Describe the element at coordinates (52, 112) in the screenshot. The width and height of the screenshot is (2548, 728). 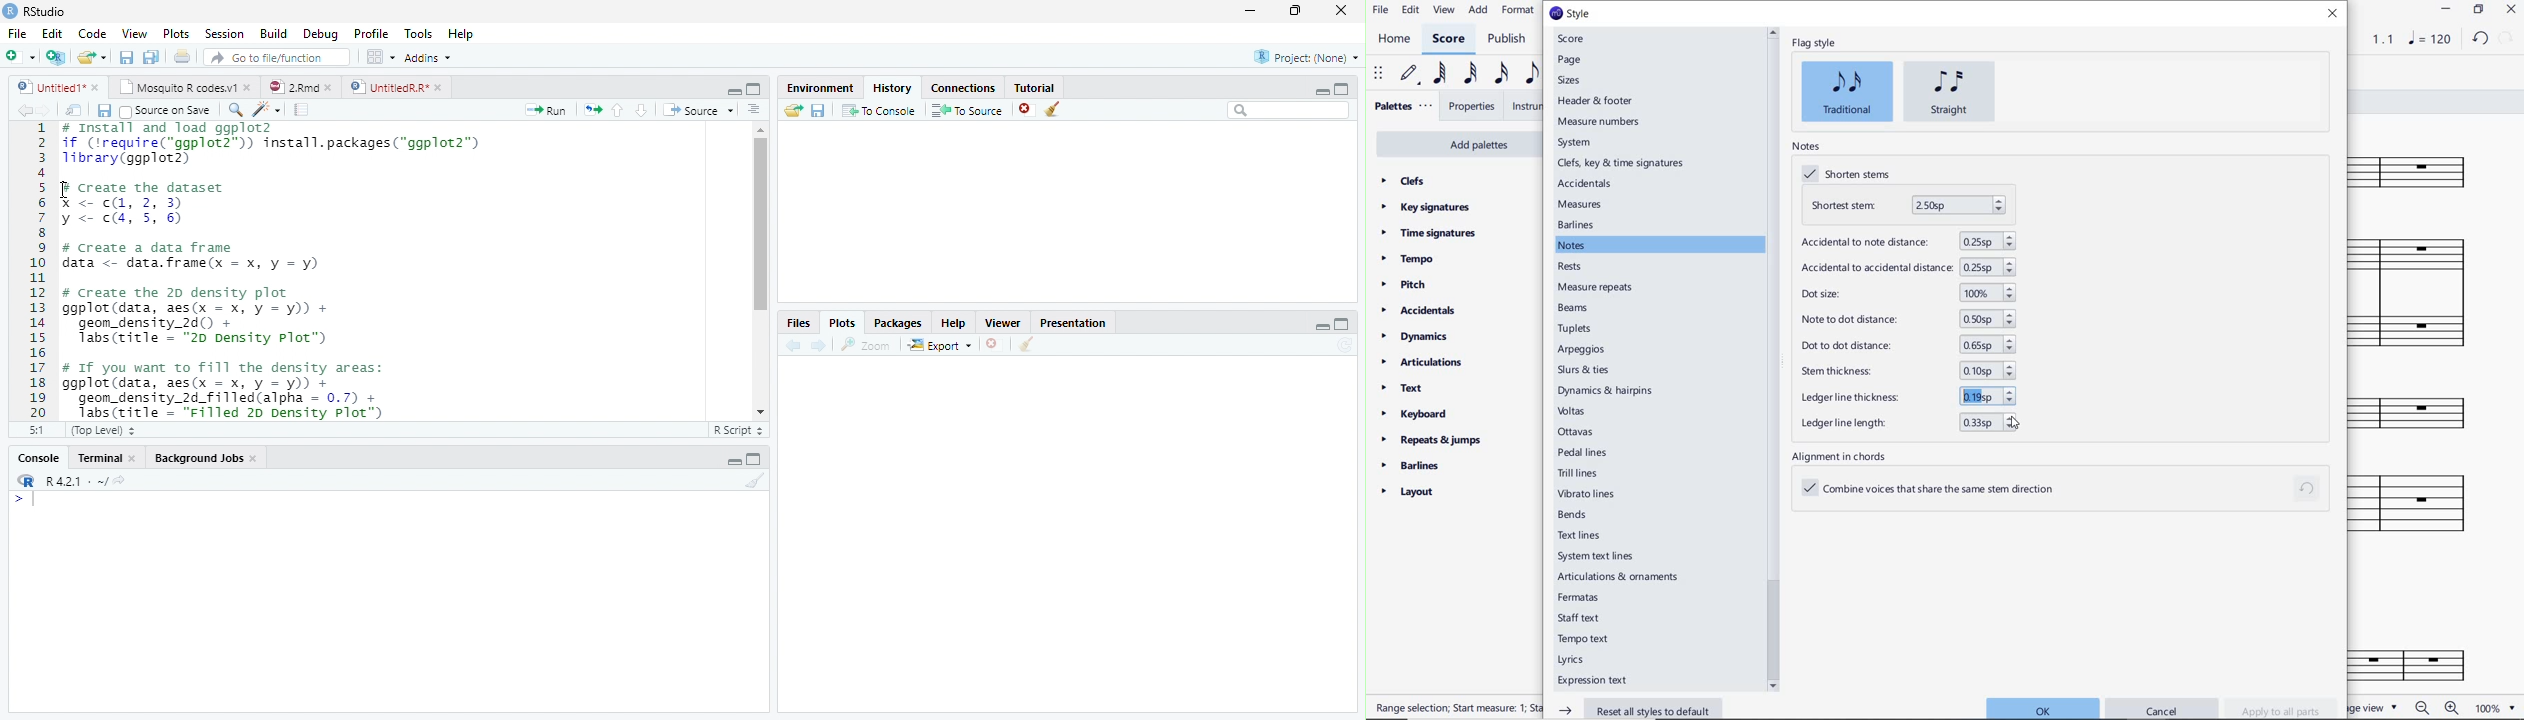
I see `next` at that location.